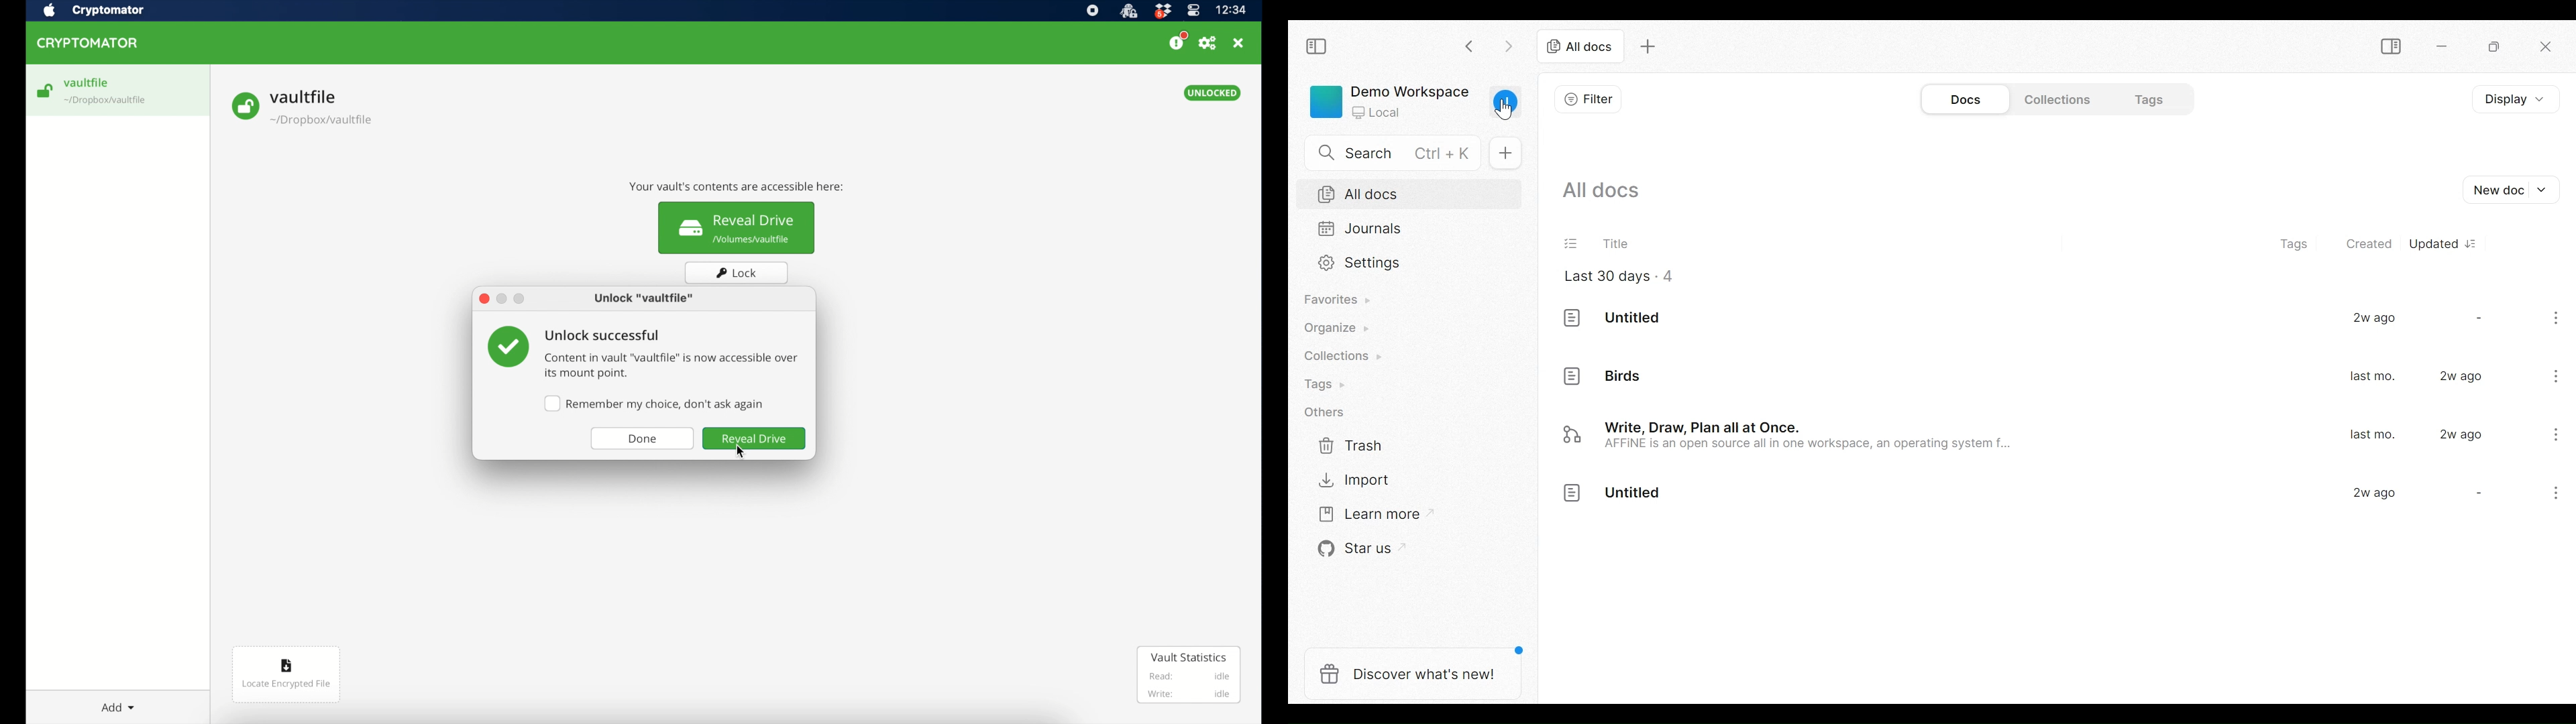 This screenshot has height=728, width=2576. I want to click on lock, so click(738, 273).